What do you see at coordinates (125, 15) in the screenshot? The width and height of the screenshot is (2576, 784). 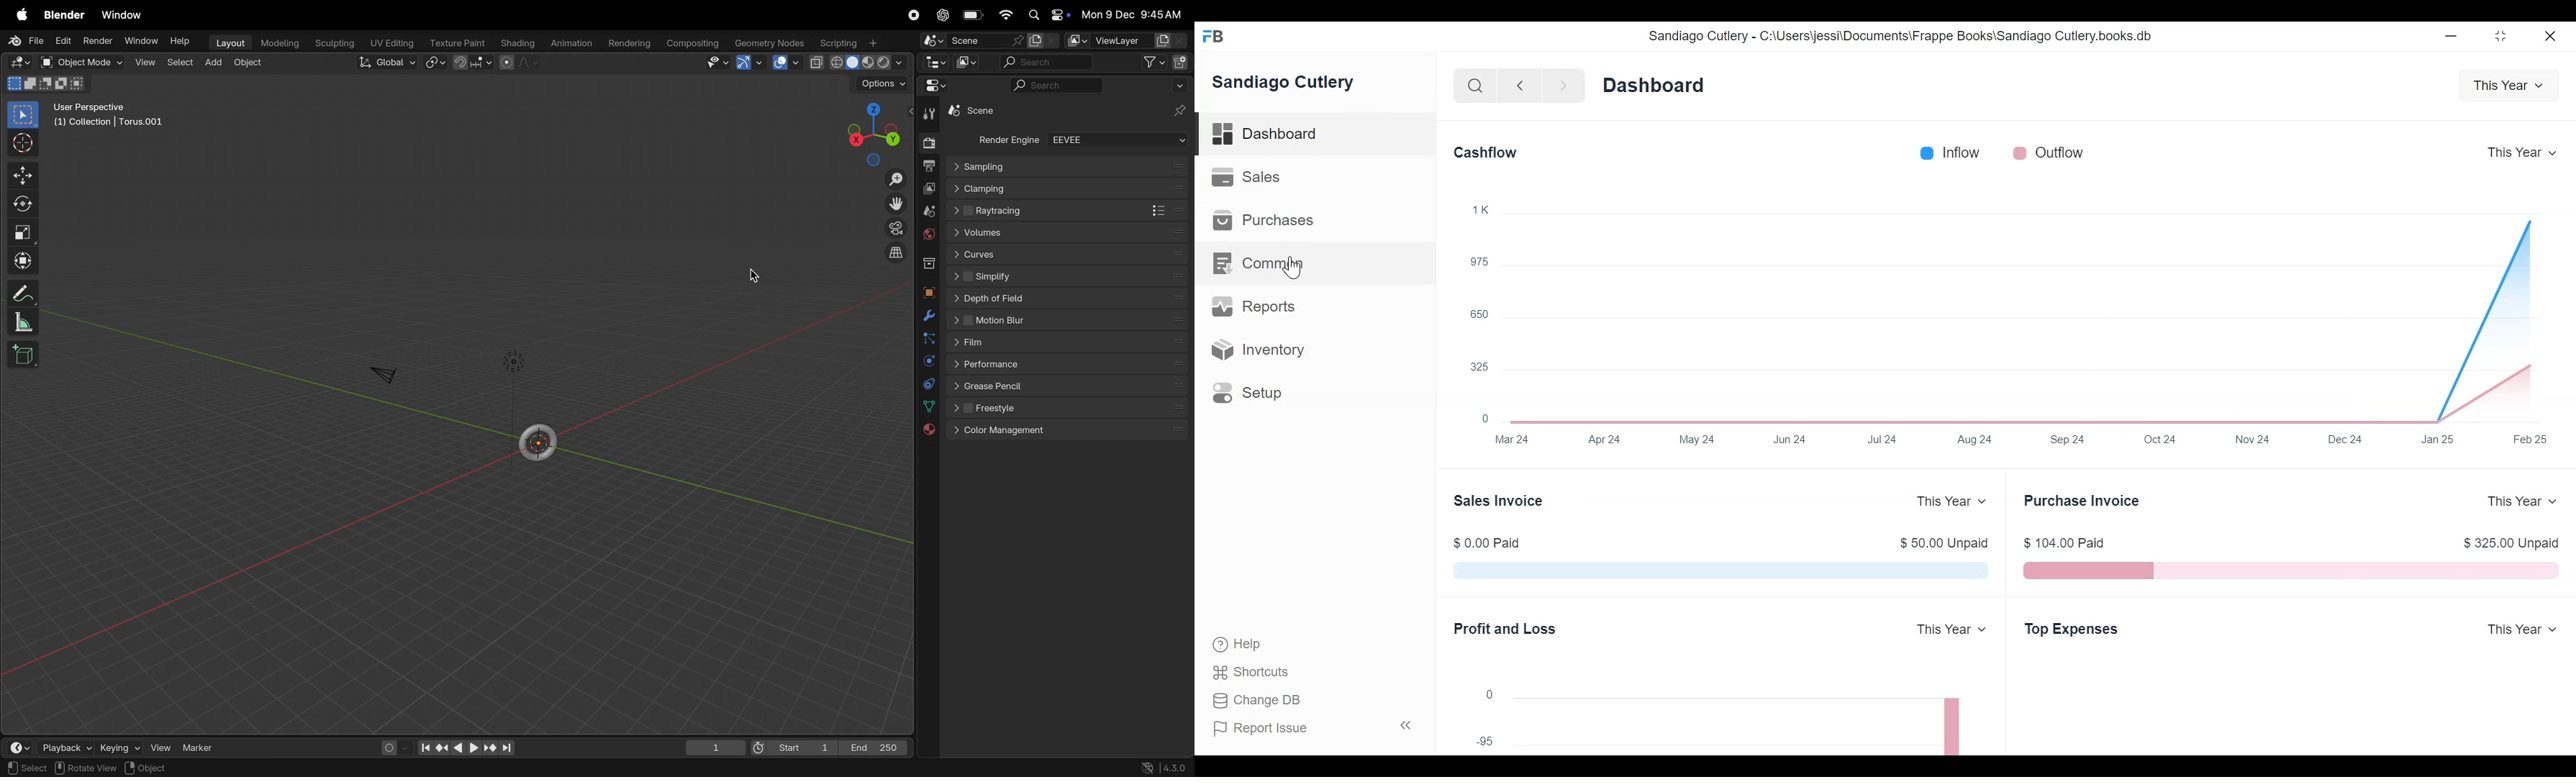 I see `Window` at bounding box center [125, 15].